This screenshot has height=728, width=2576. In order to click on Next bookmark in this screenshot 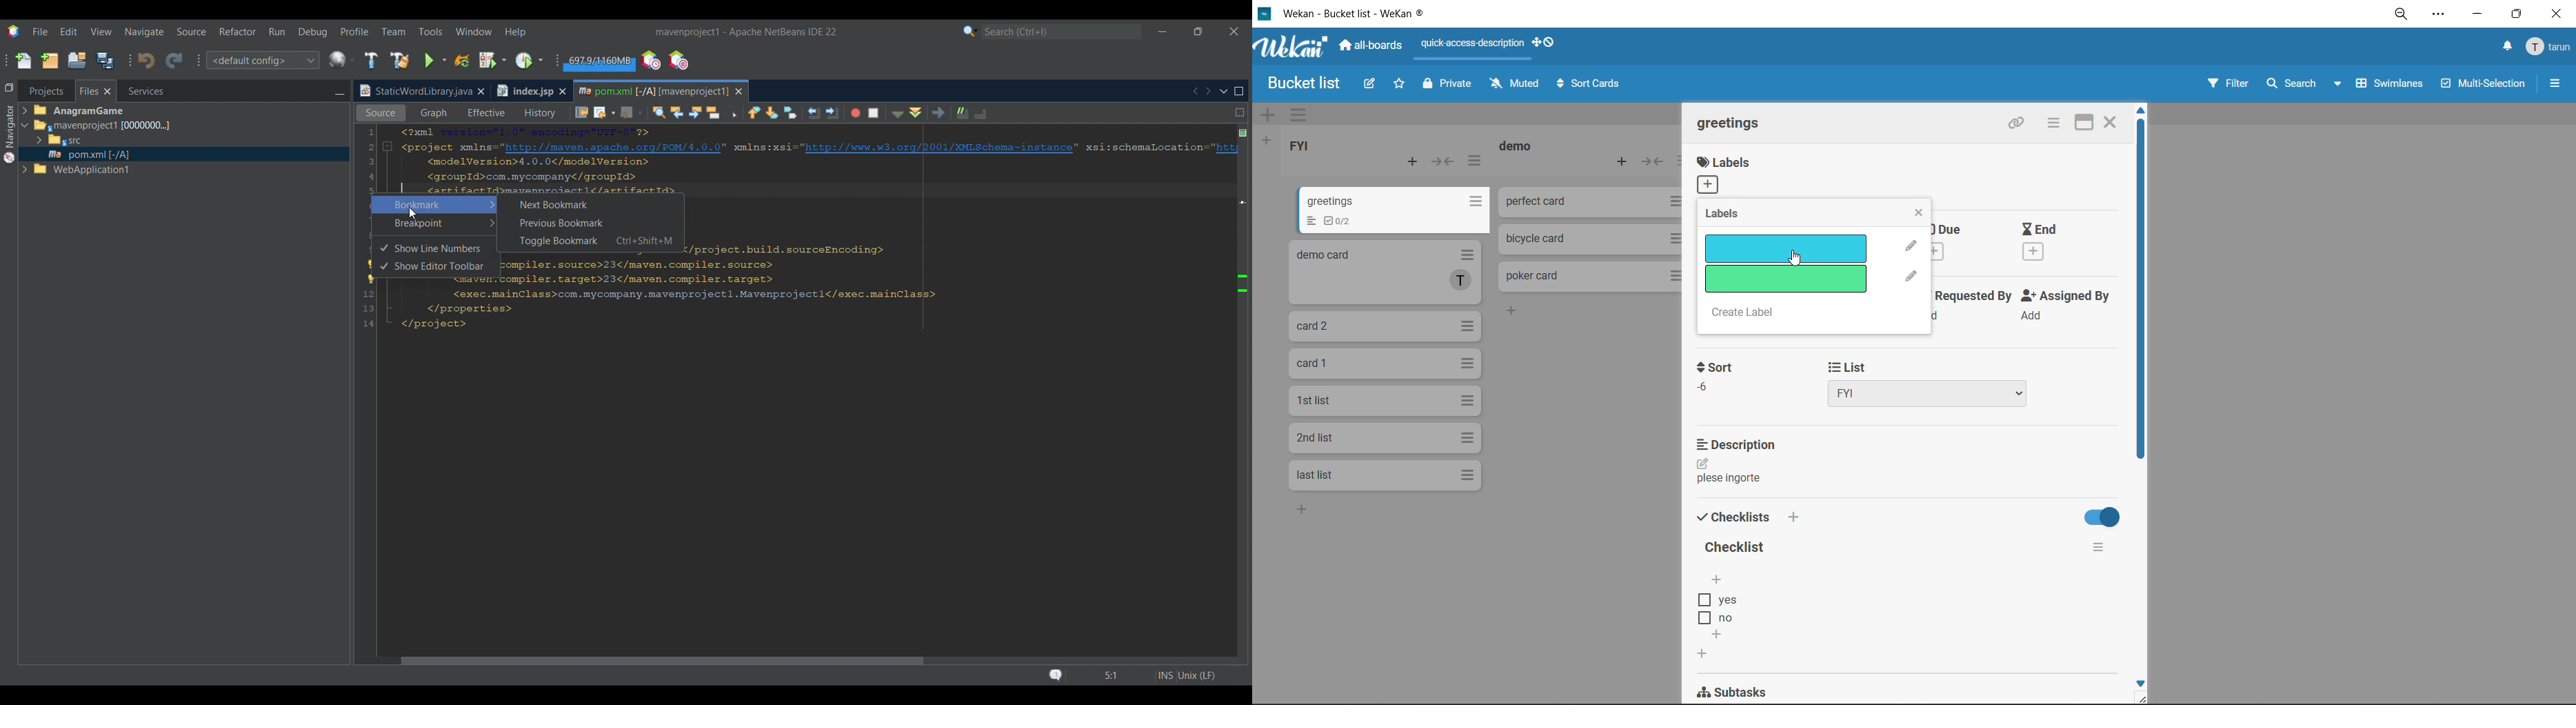, I will do `click(774, 112)`.